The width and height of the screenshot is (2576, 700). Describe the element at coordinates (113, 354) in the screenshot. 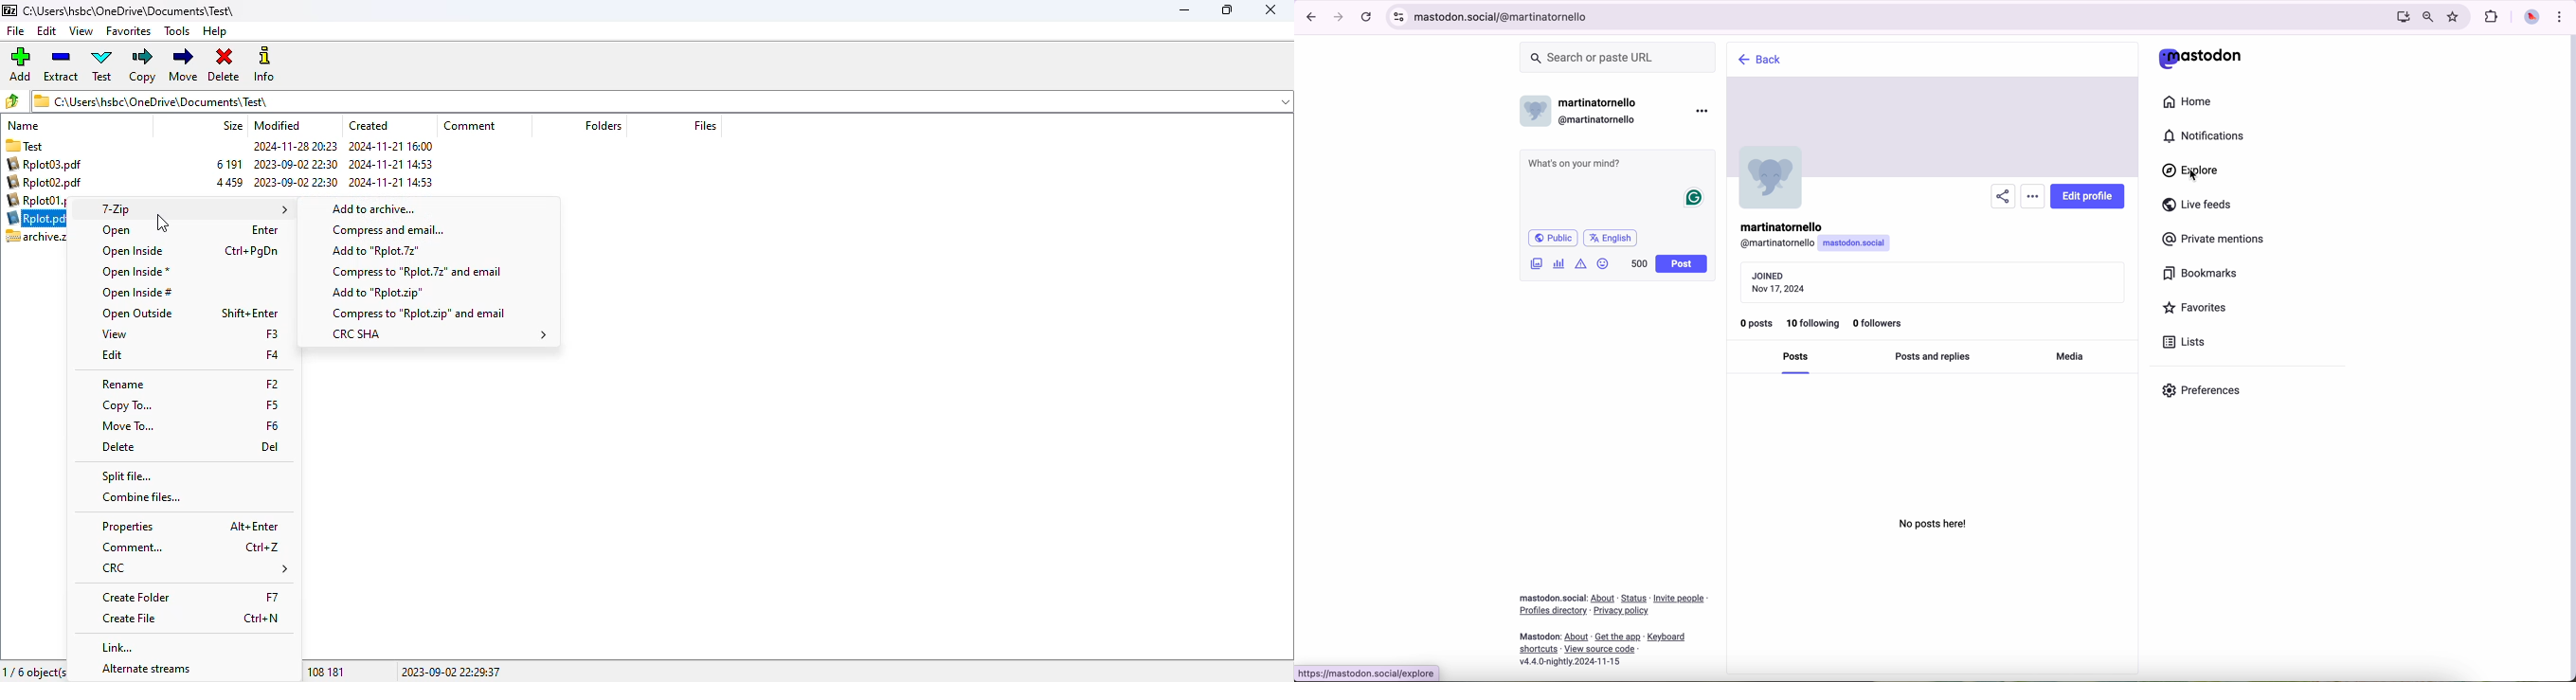

I see `edit` at that location.